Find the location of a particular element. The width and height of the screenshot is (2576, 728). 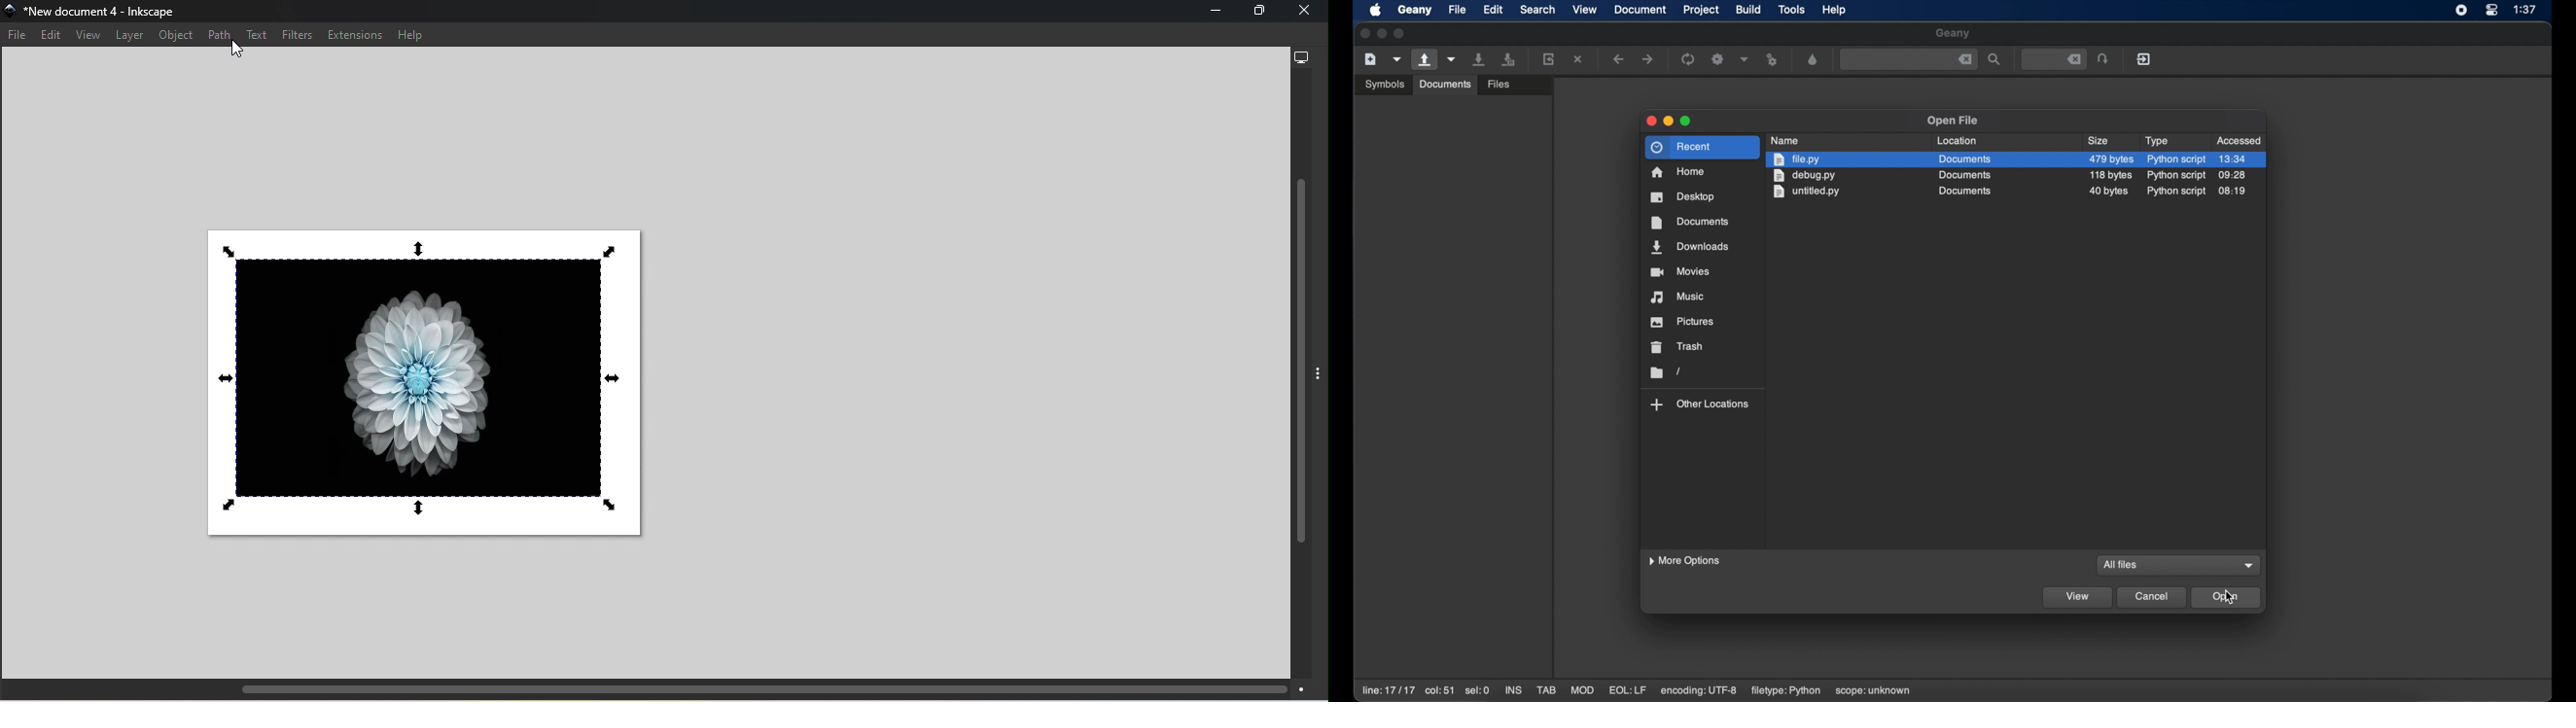

Cursor is located at coordinates (239, 51).